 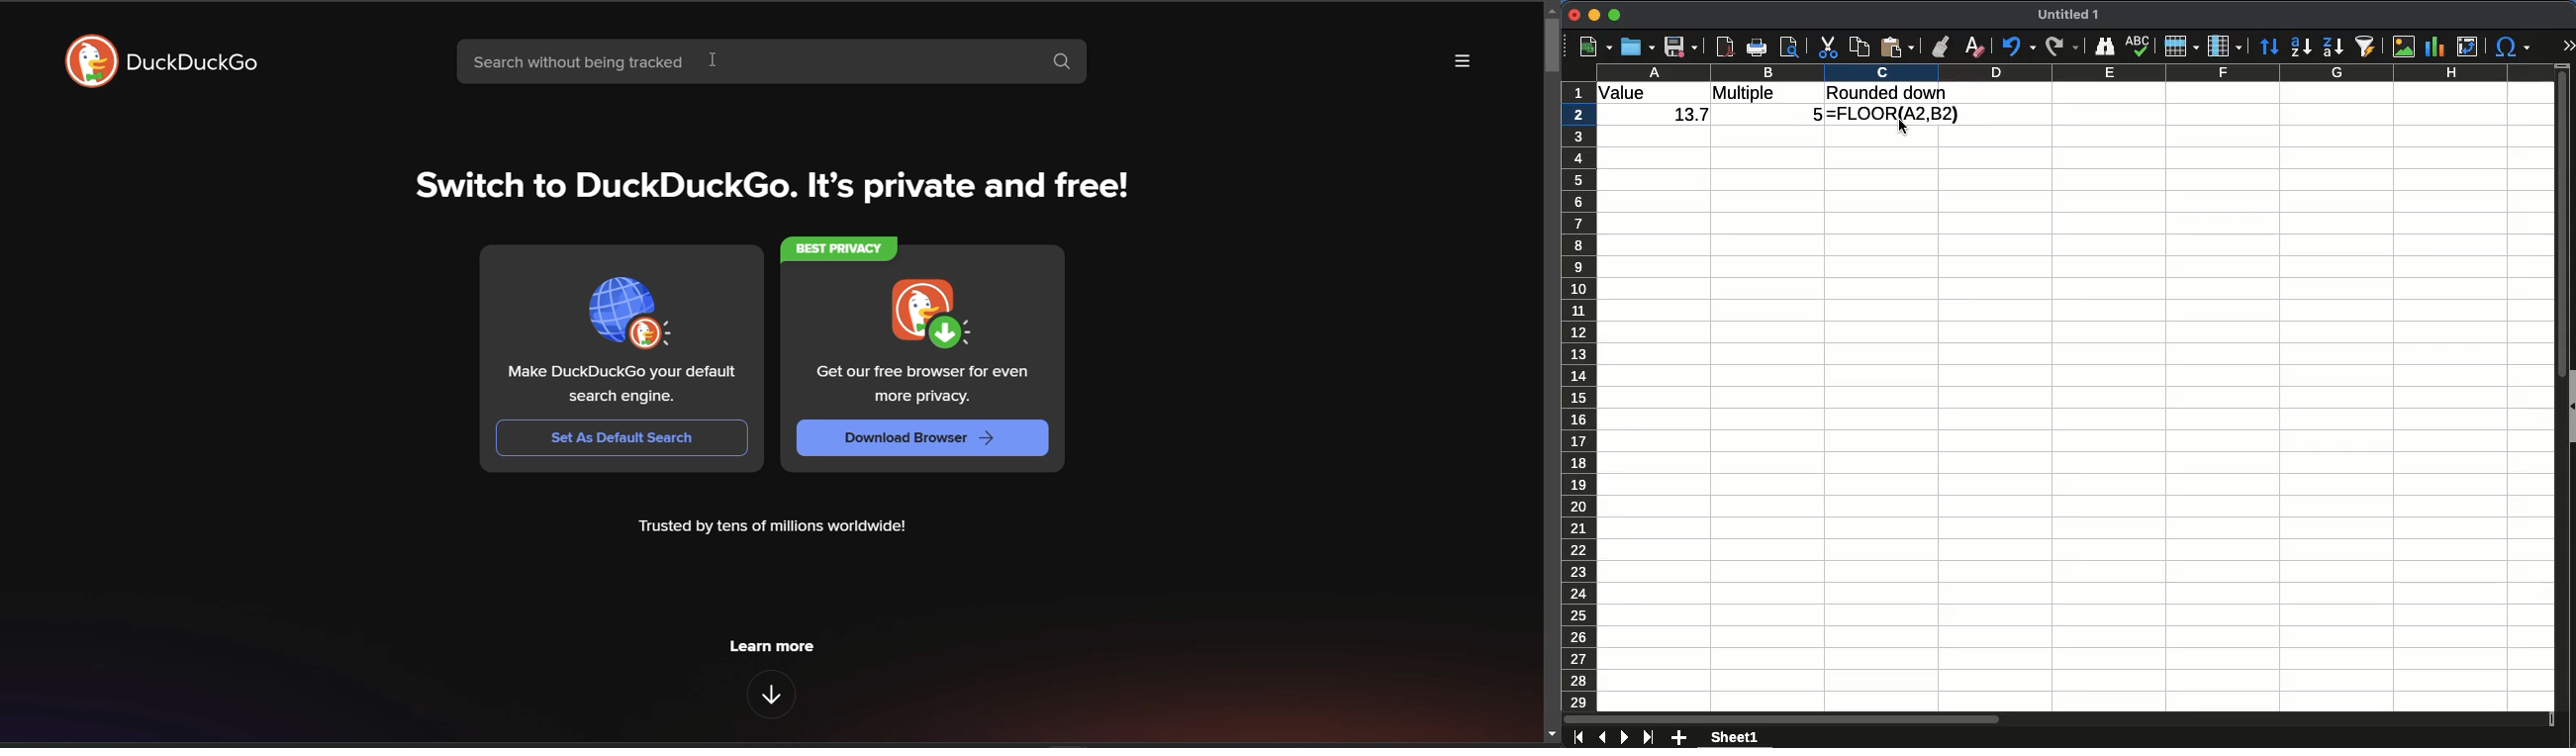 I want to click on value, so click(x=1627, y=94).